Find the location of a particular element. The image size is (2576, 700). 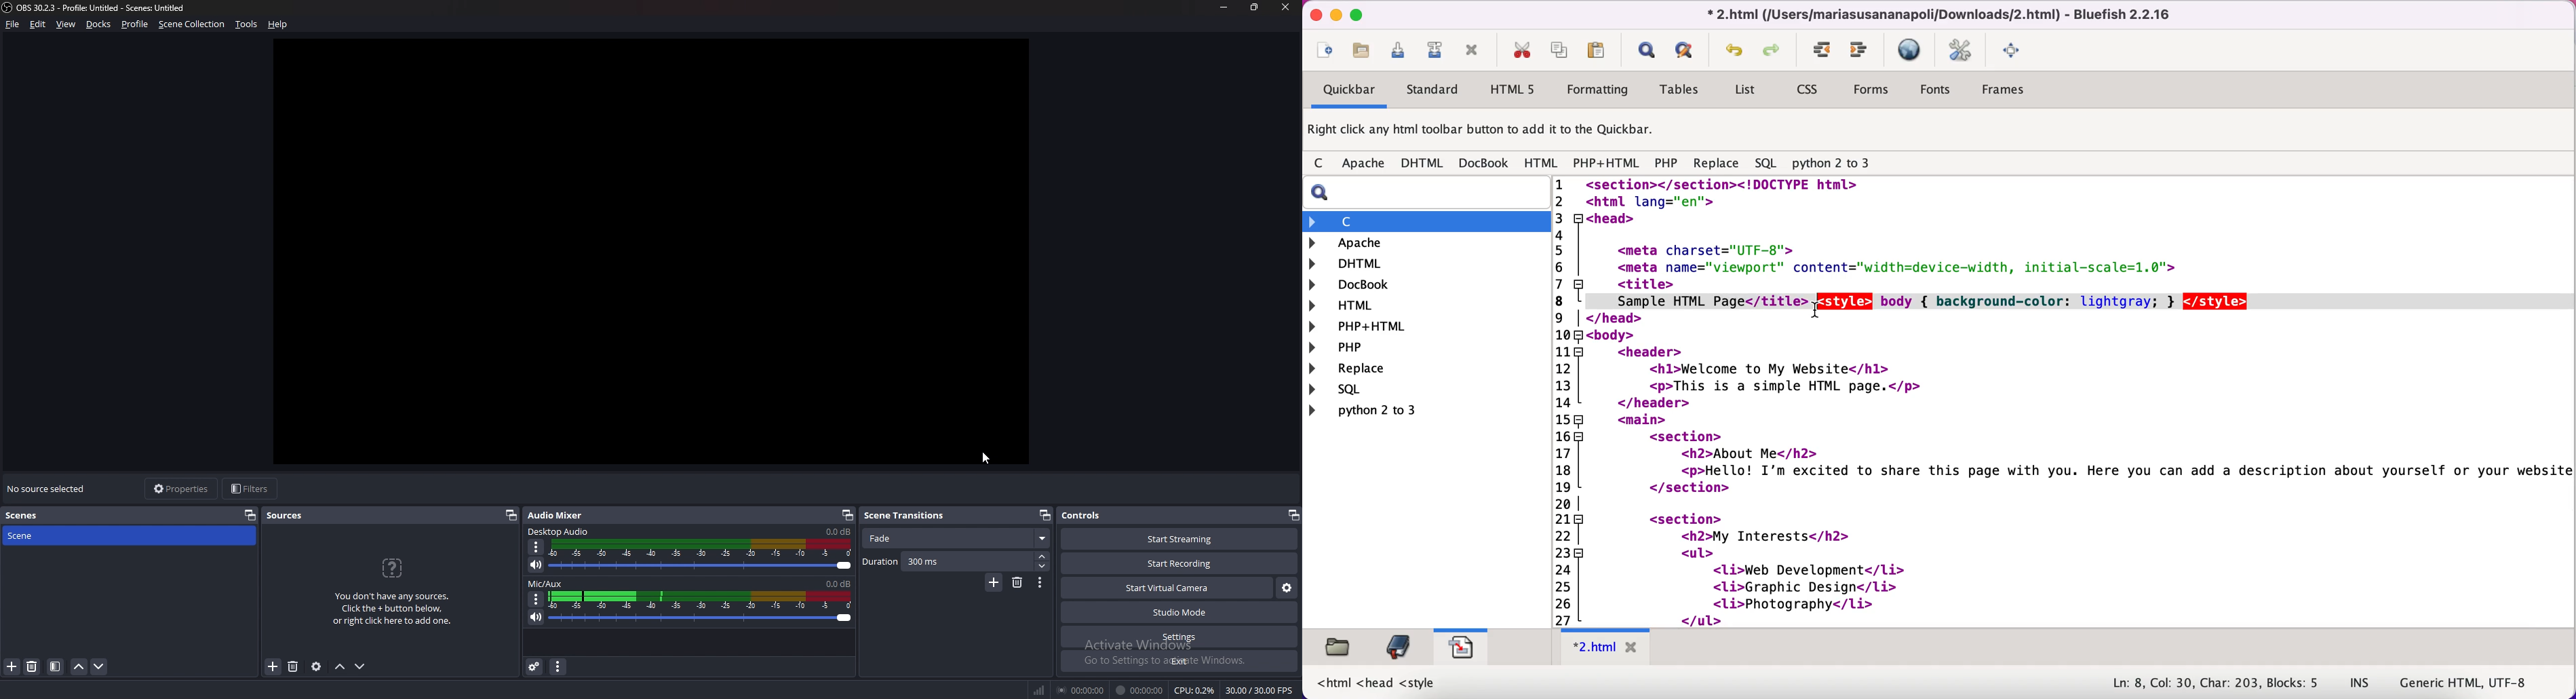

filter is located at coordinates (55, 667).